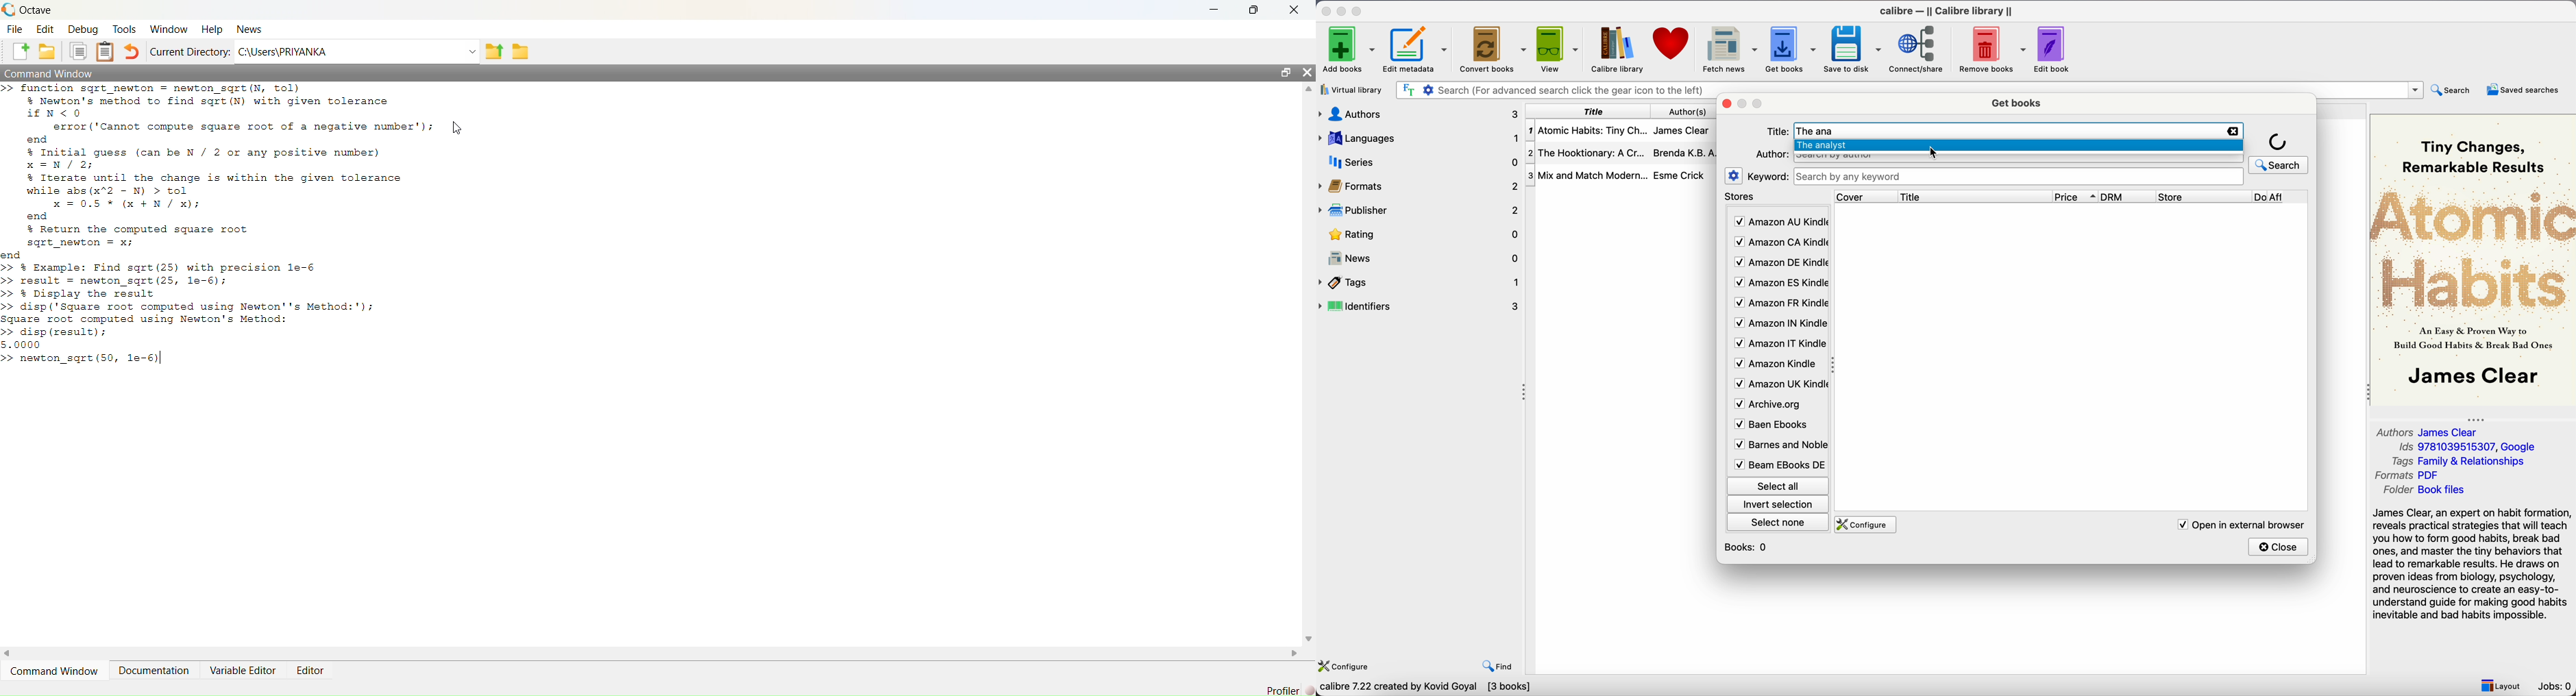 The width and height of the screenshot is (2576, 700). Describe the element at coordinates (1779, 346) in the screenshot. I see `Amazon IT Kindle` at that location.